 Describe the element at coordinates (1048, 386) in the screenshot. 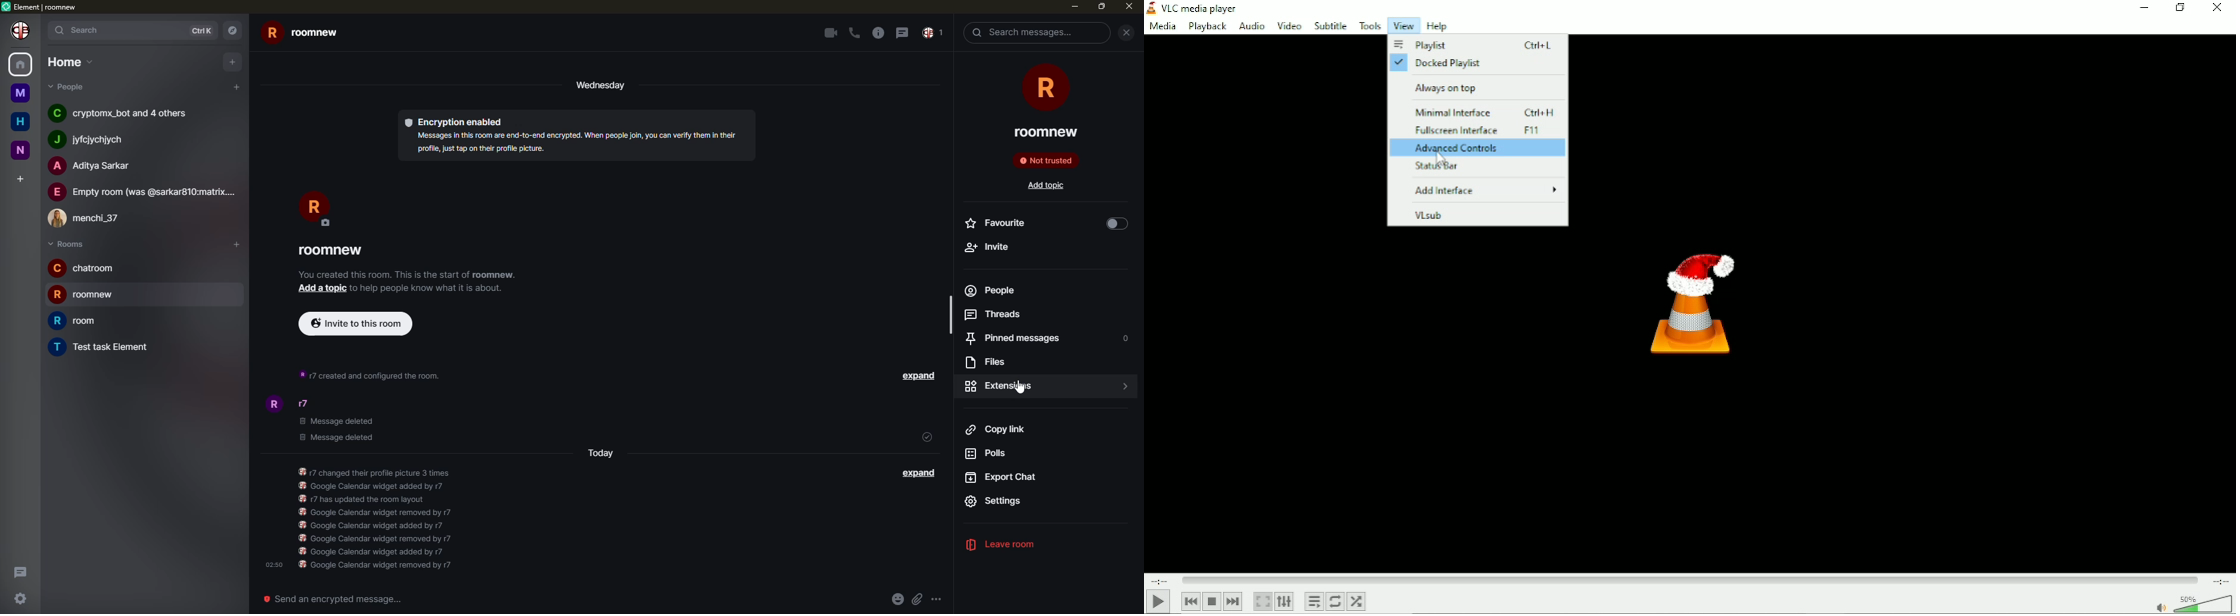

I see `click` at that location.